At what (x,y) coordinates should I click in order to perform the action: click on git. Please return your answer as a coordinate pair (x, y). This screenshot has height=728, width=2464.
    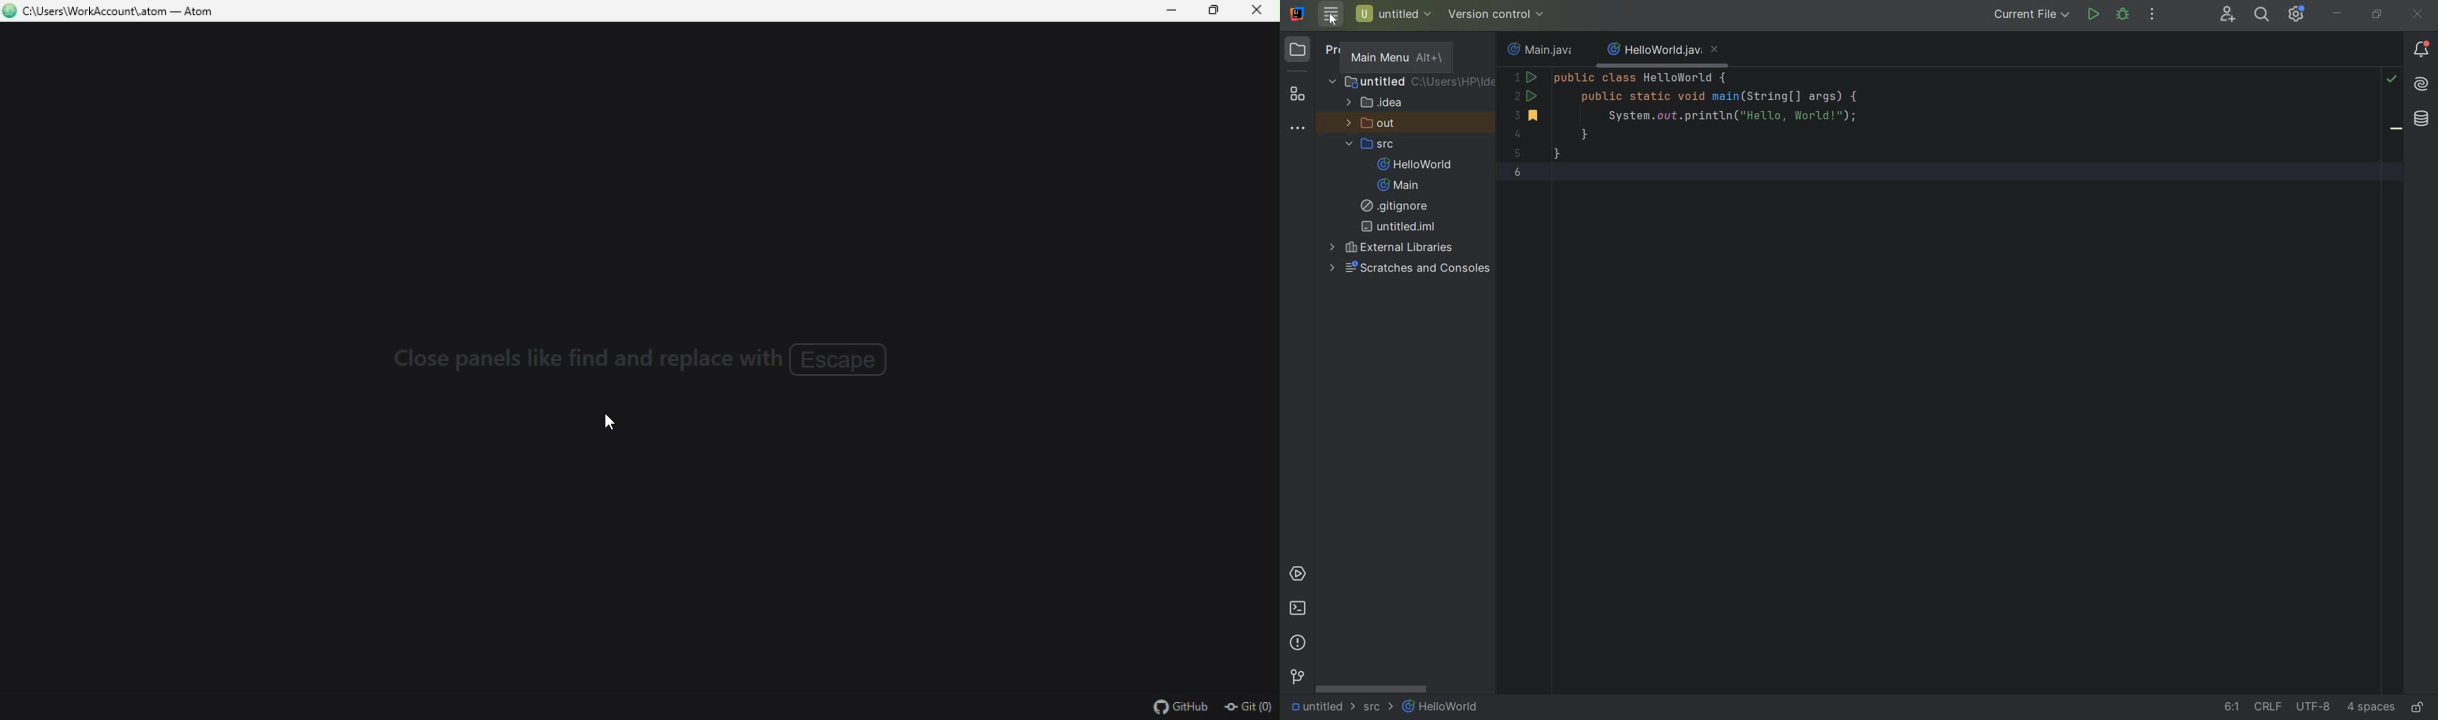
    Looking at the image, I should click on (1250, 706).